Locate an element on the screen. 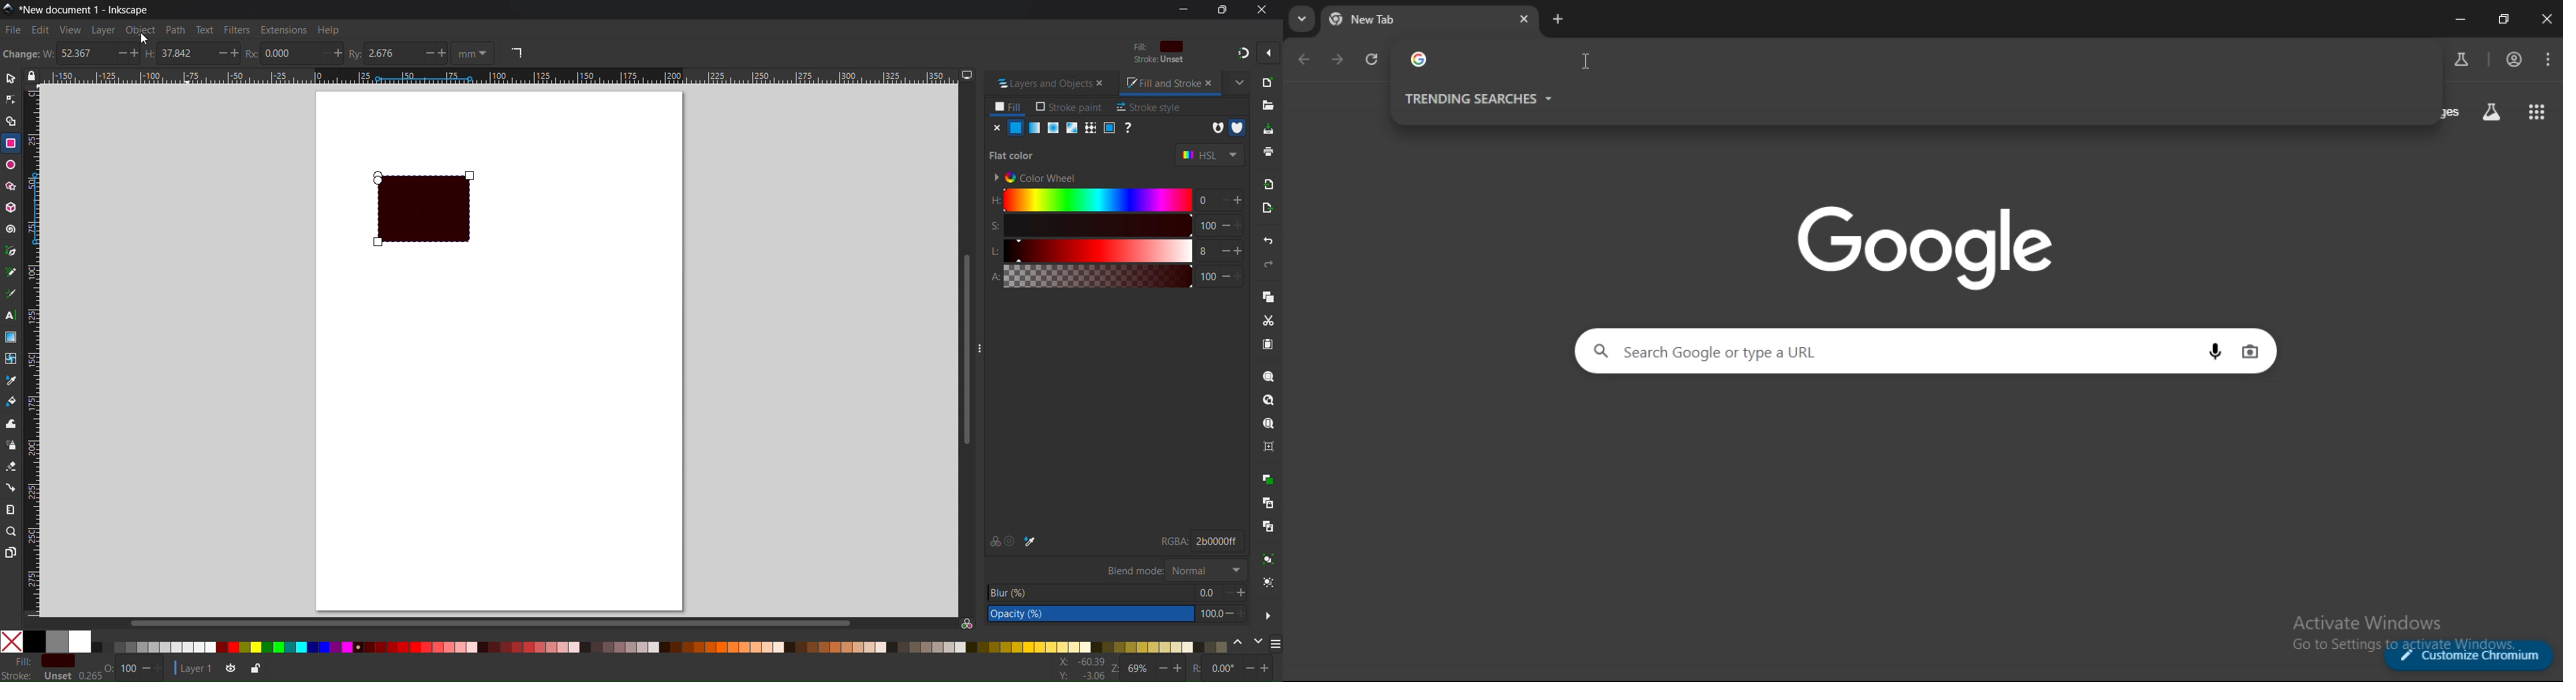 This screenshot has height=700, width=2576. Unlink clone is located at coordinates (1268, 528).